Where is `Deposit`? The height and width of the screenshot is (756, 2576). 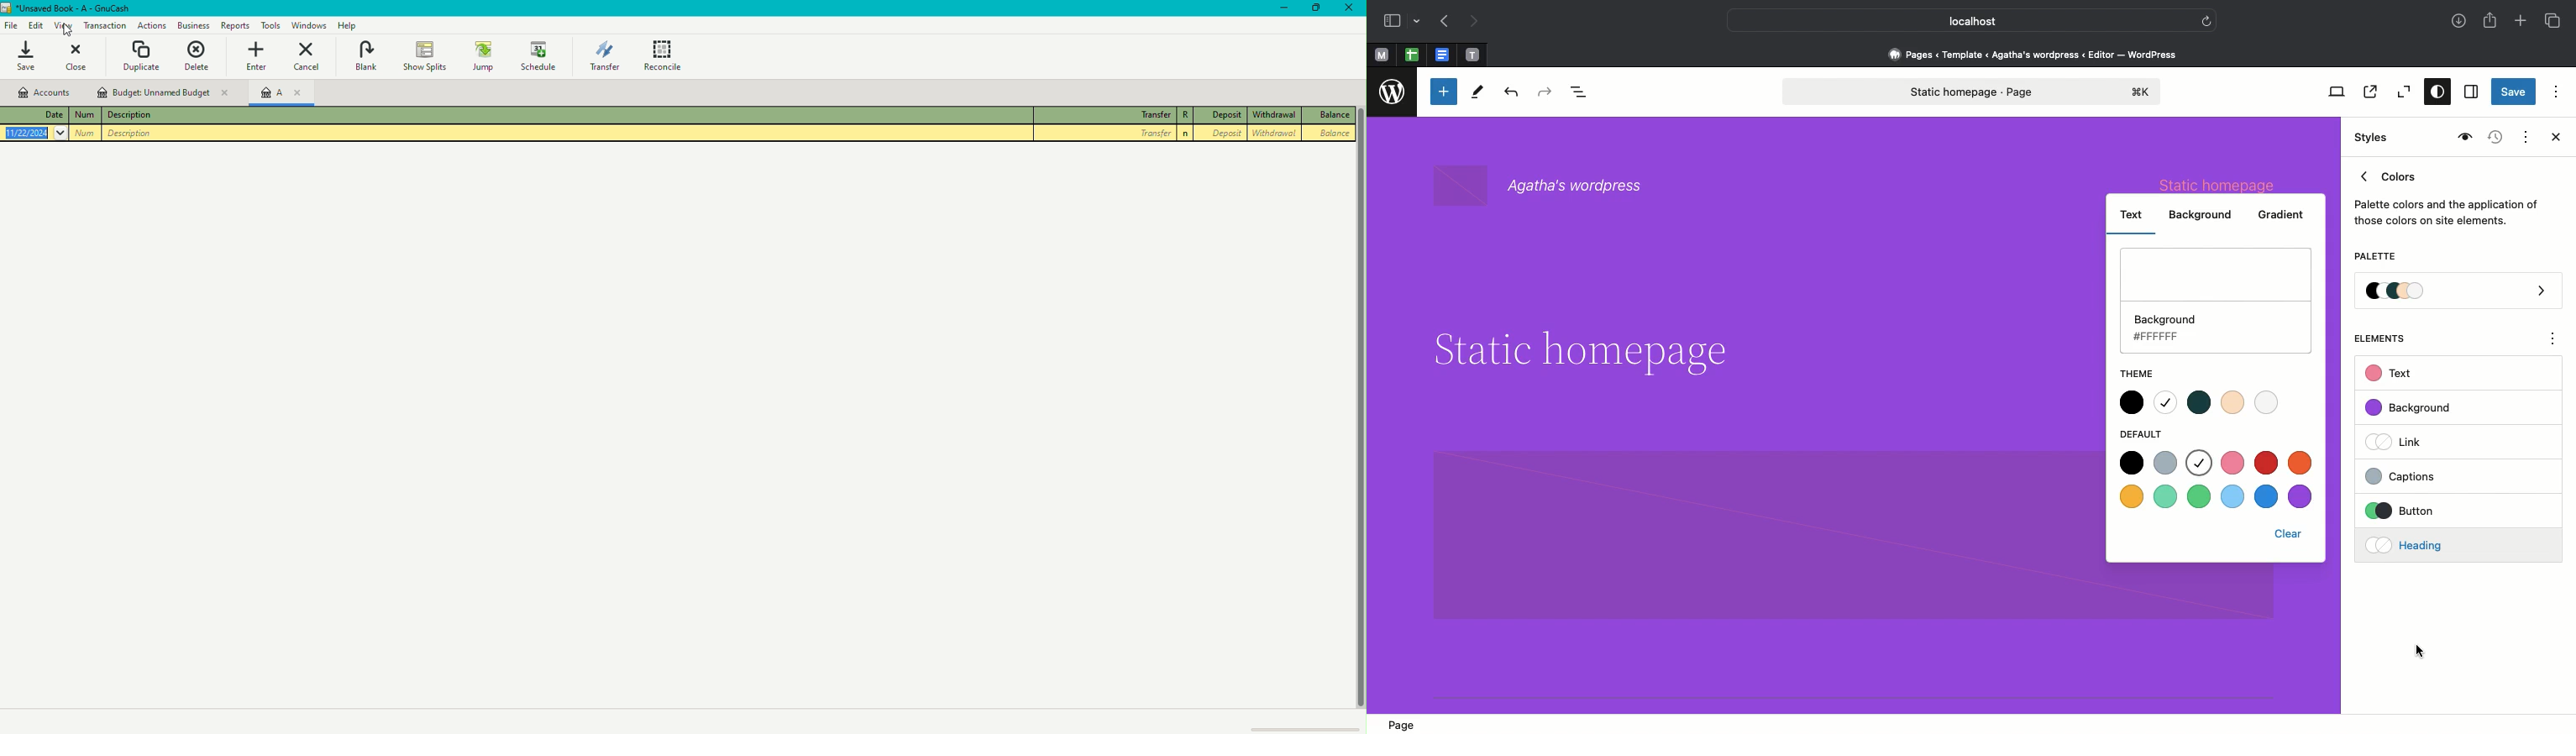 Deposit is located at coordinates (1224, 135).